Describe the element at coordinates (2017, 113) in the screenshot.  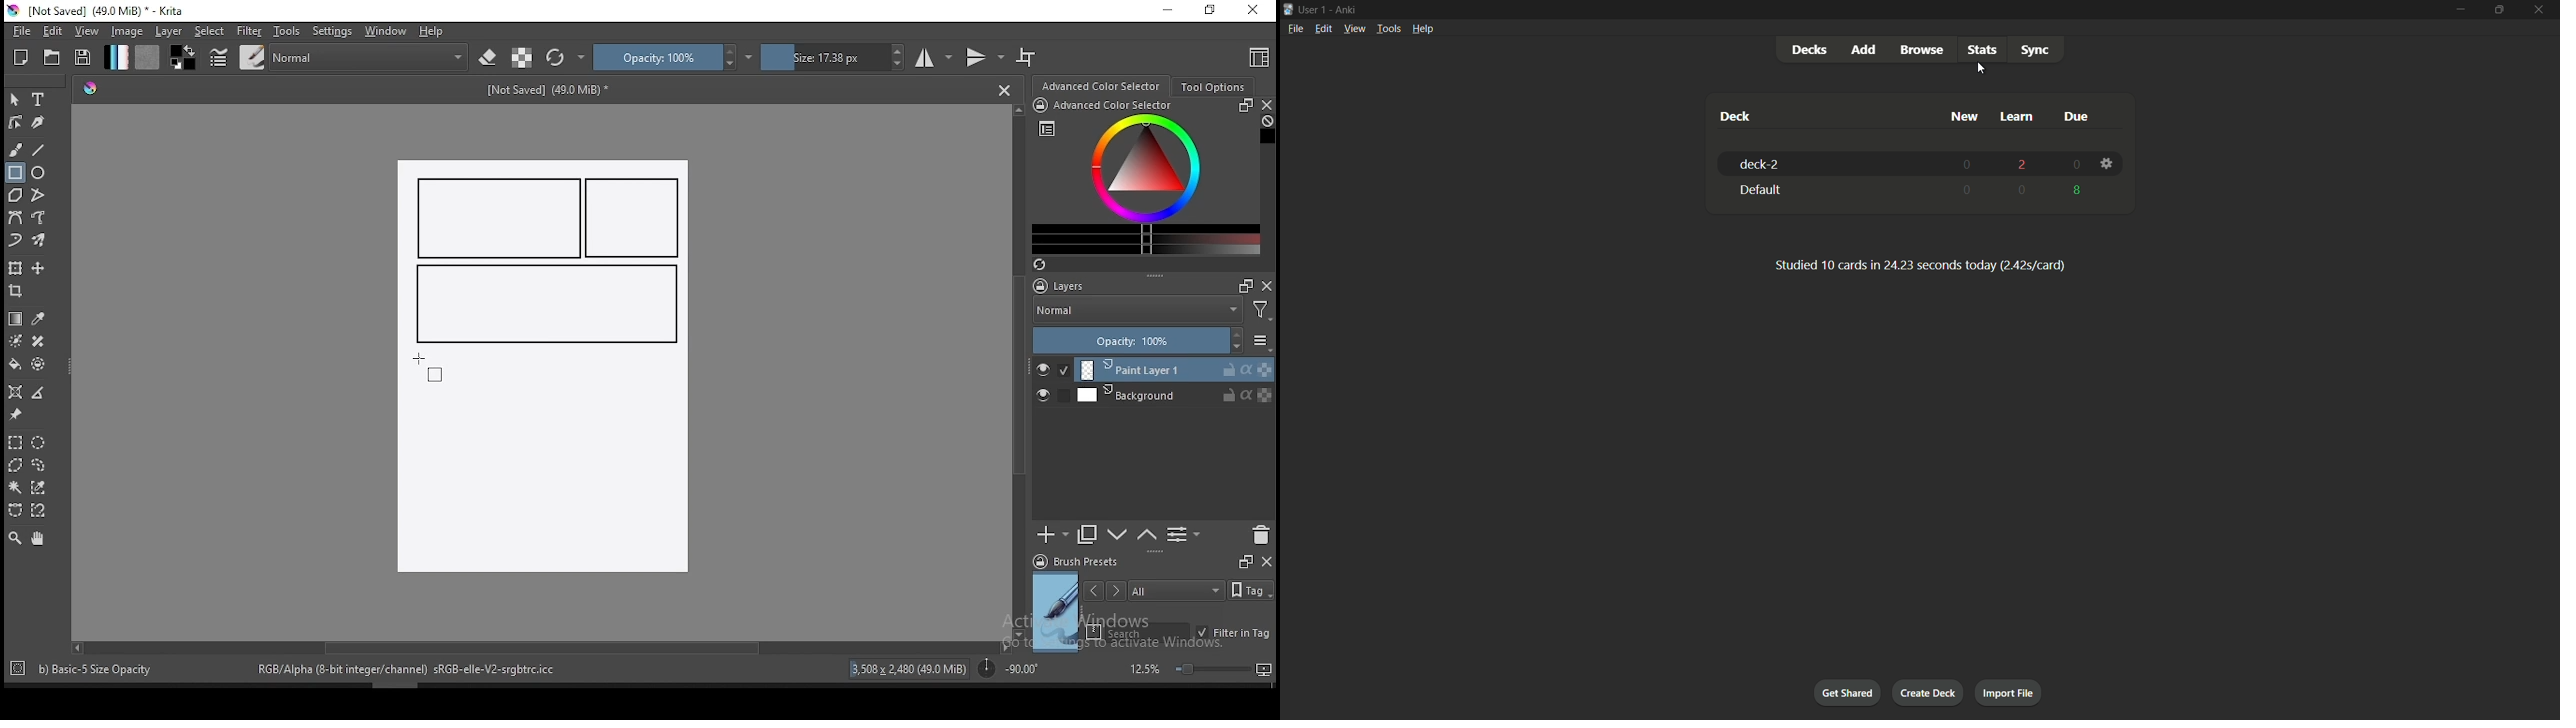
I see `Learn` at that location.